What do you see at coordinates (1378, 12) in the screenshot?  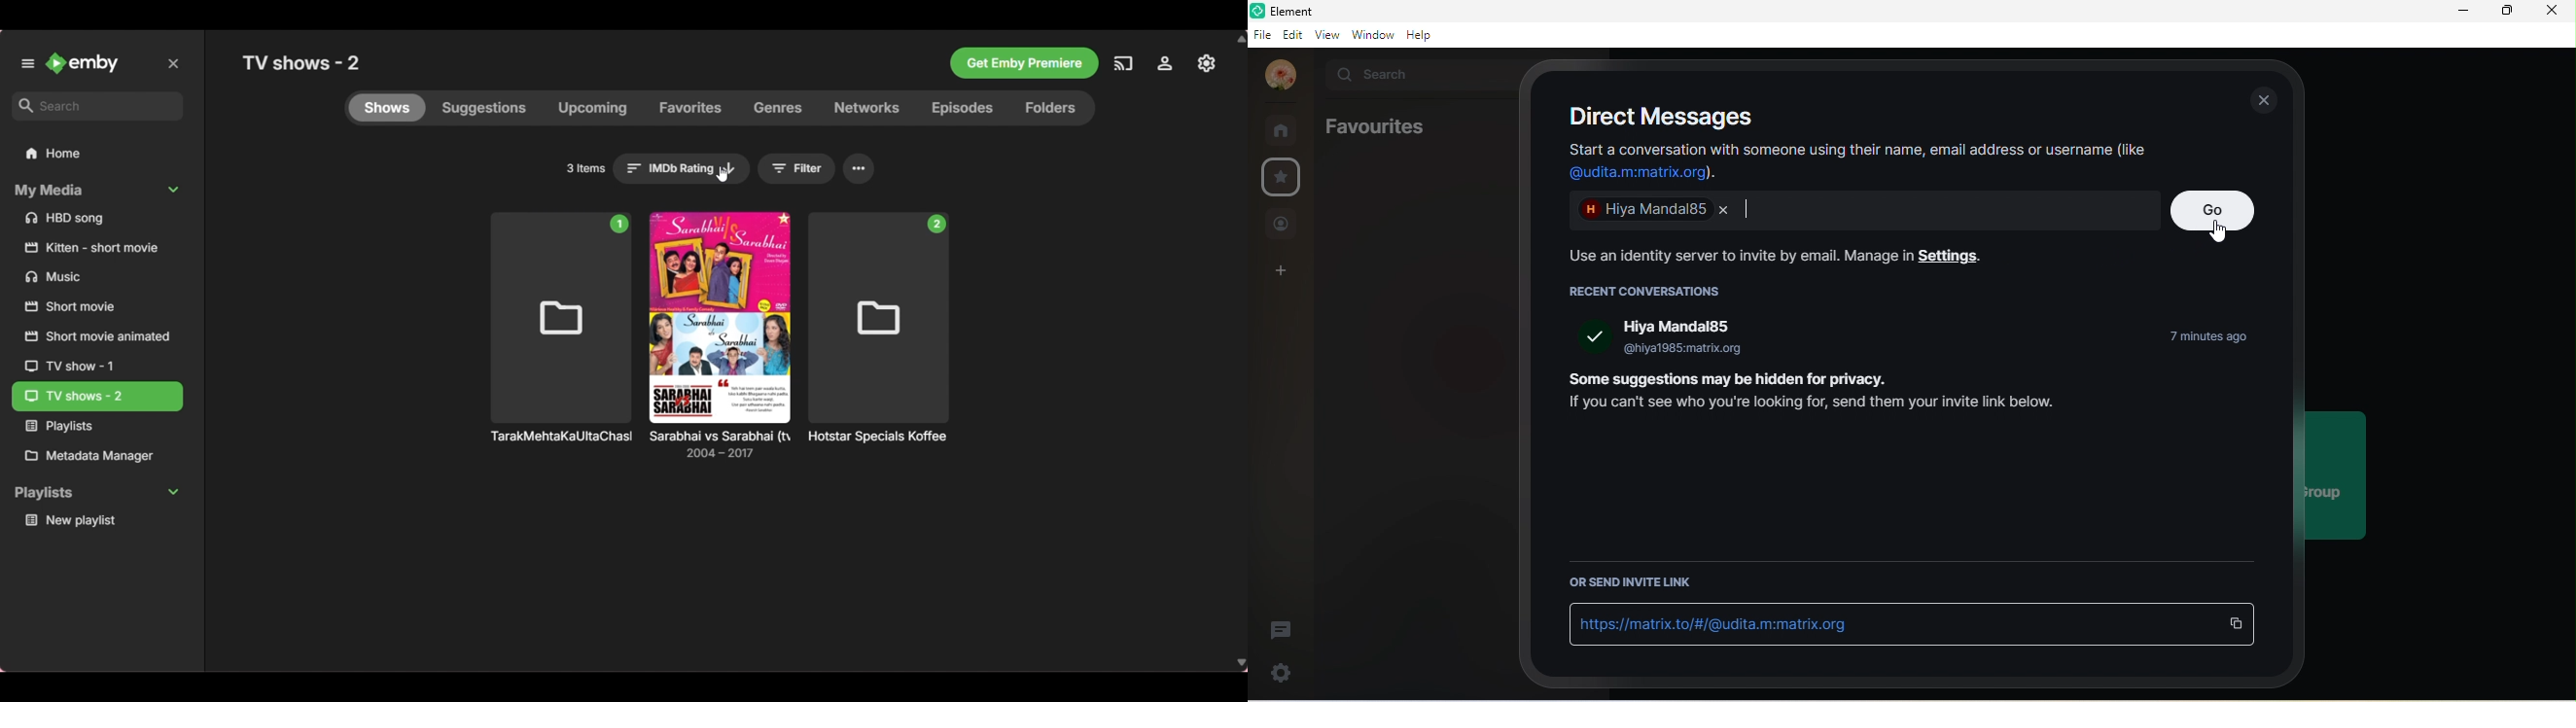 I see `Element ` at bounding box center [1378, 12].